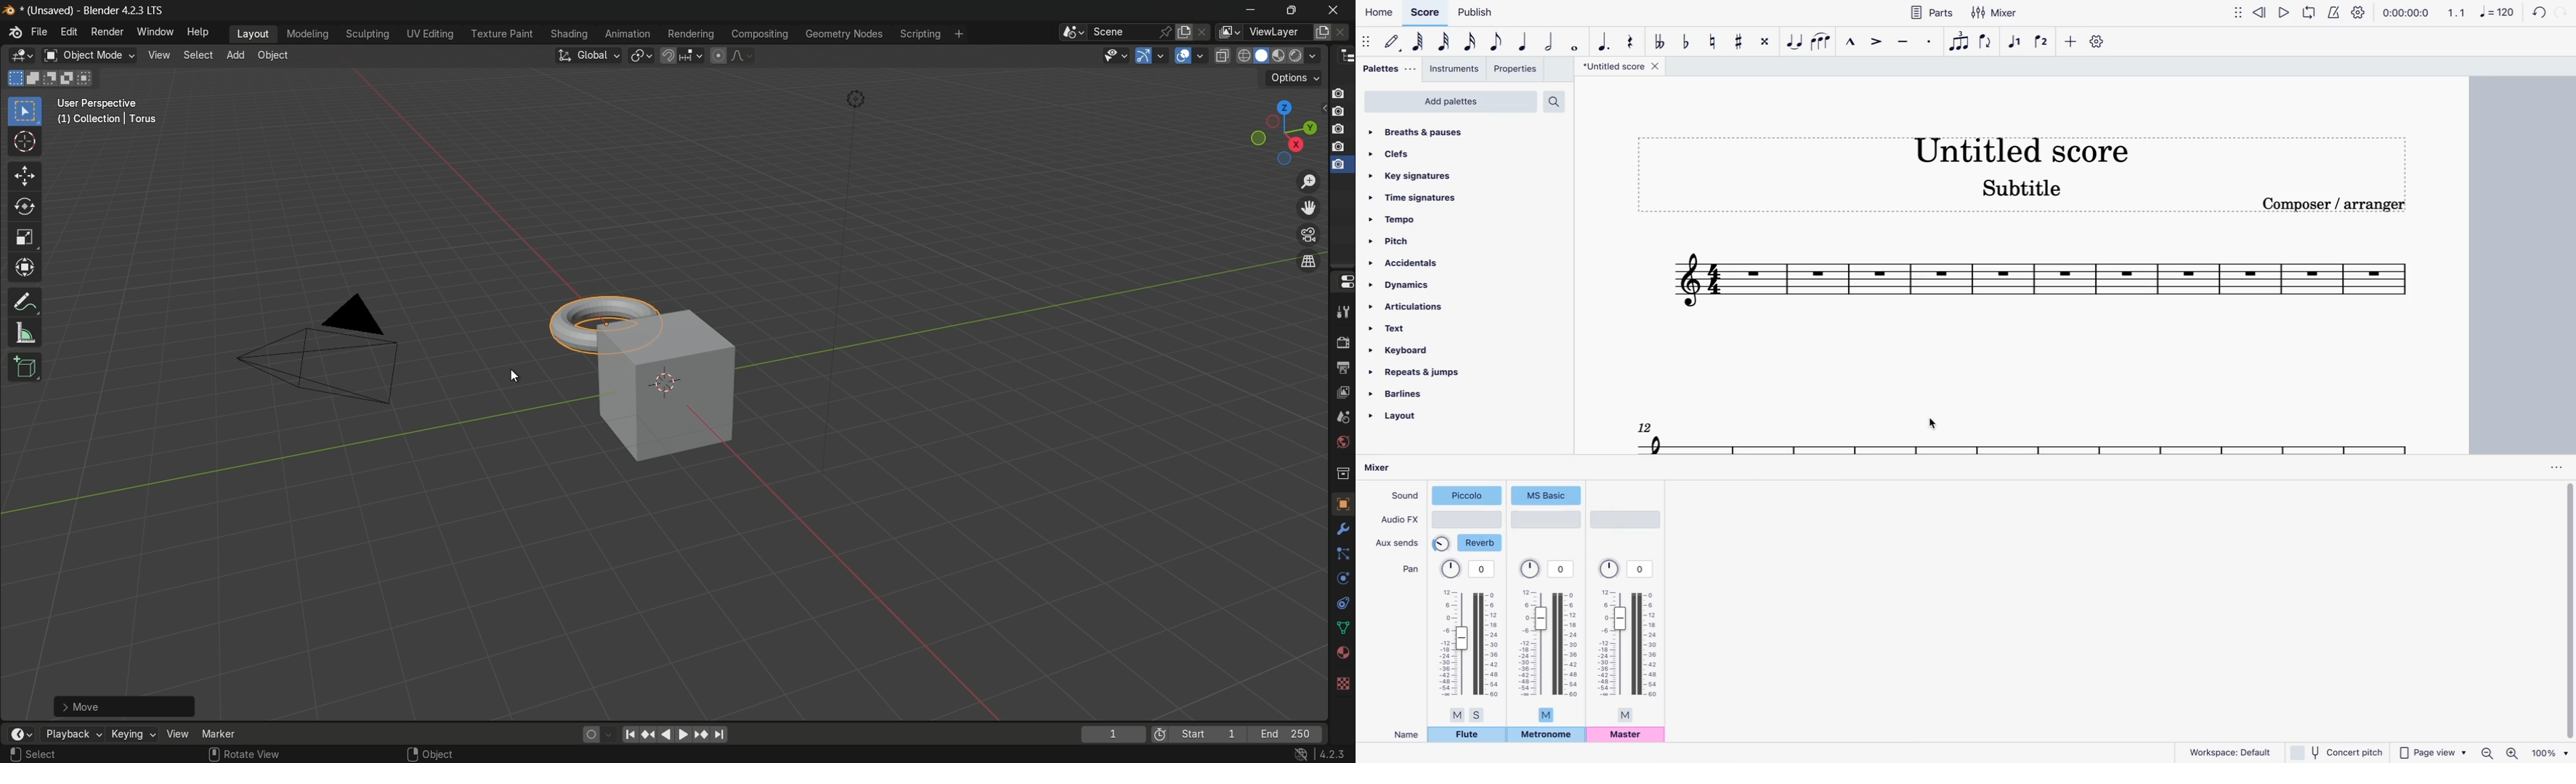  What do you see at coordinates (2537, 14) in the screenshot?
I see `refresh` at bounding box center [2537, 14].